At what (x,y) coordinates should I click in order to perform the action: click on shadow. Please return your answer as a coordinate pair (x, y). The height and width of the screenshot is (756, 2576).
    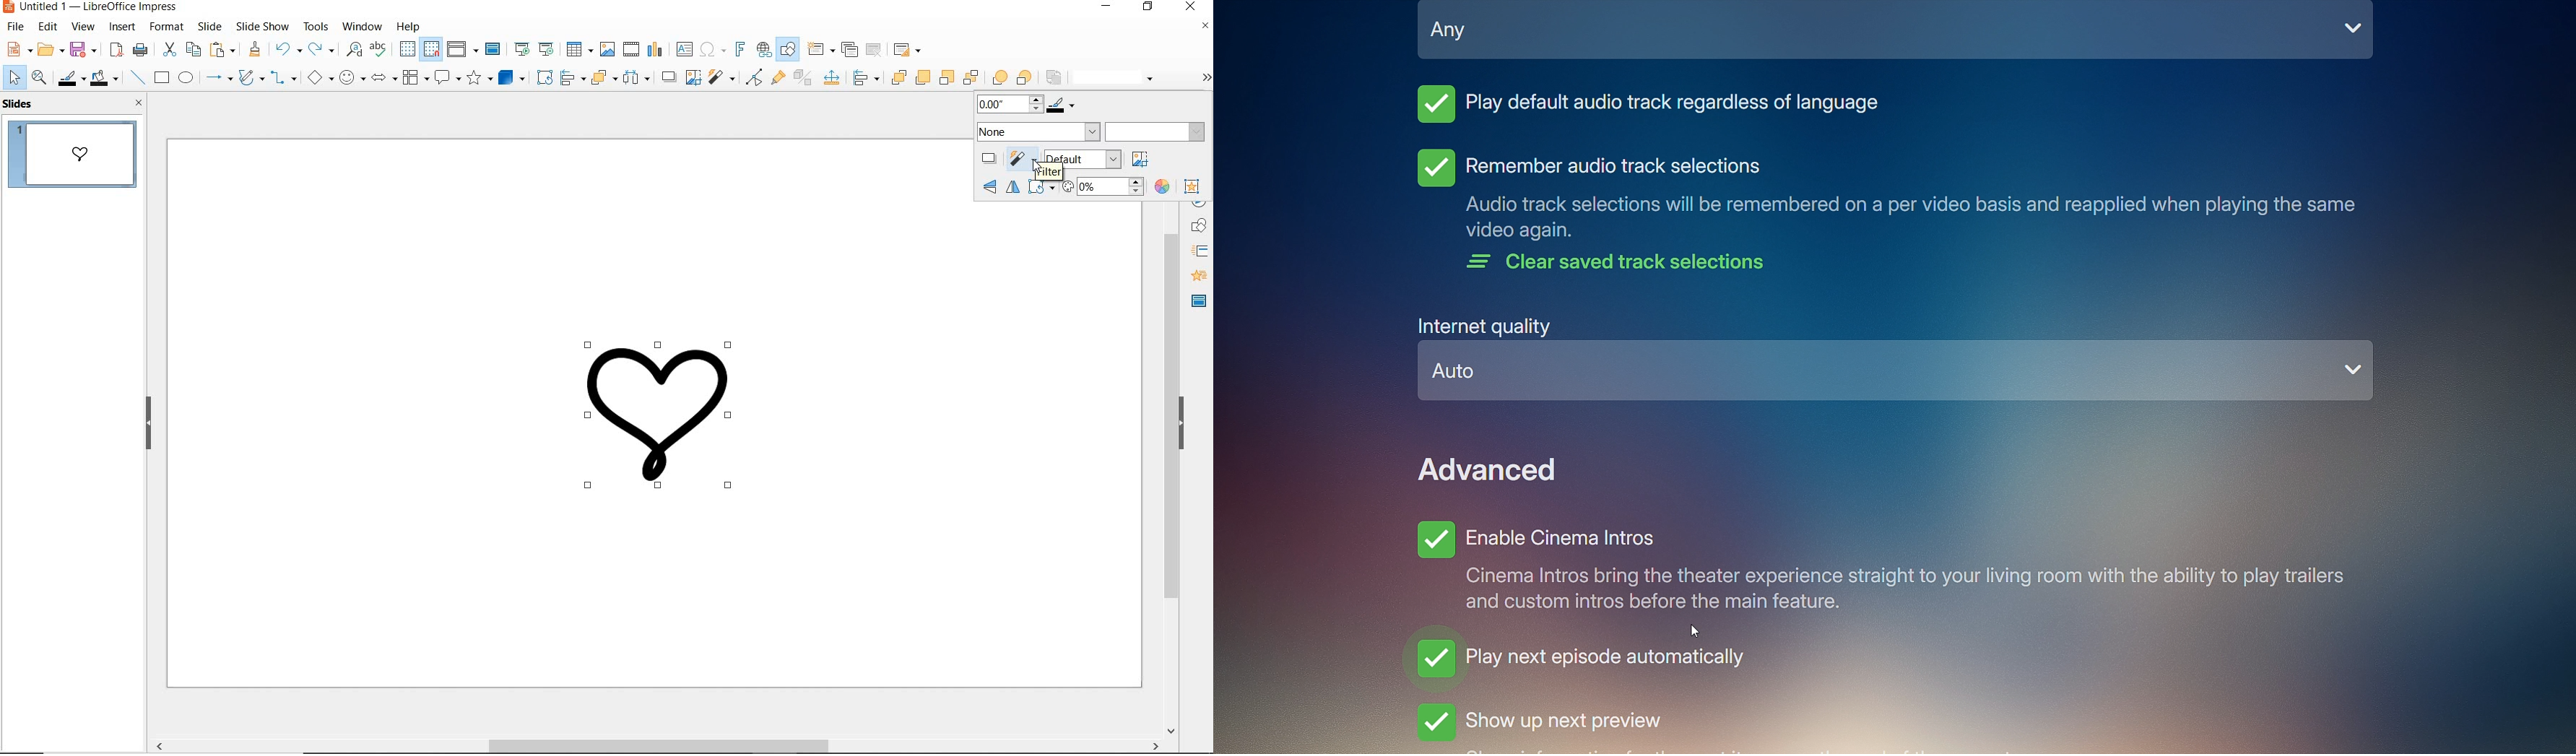
    Looking at the image, I should click on (989, 159).